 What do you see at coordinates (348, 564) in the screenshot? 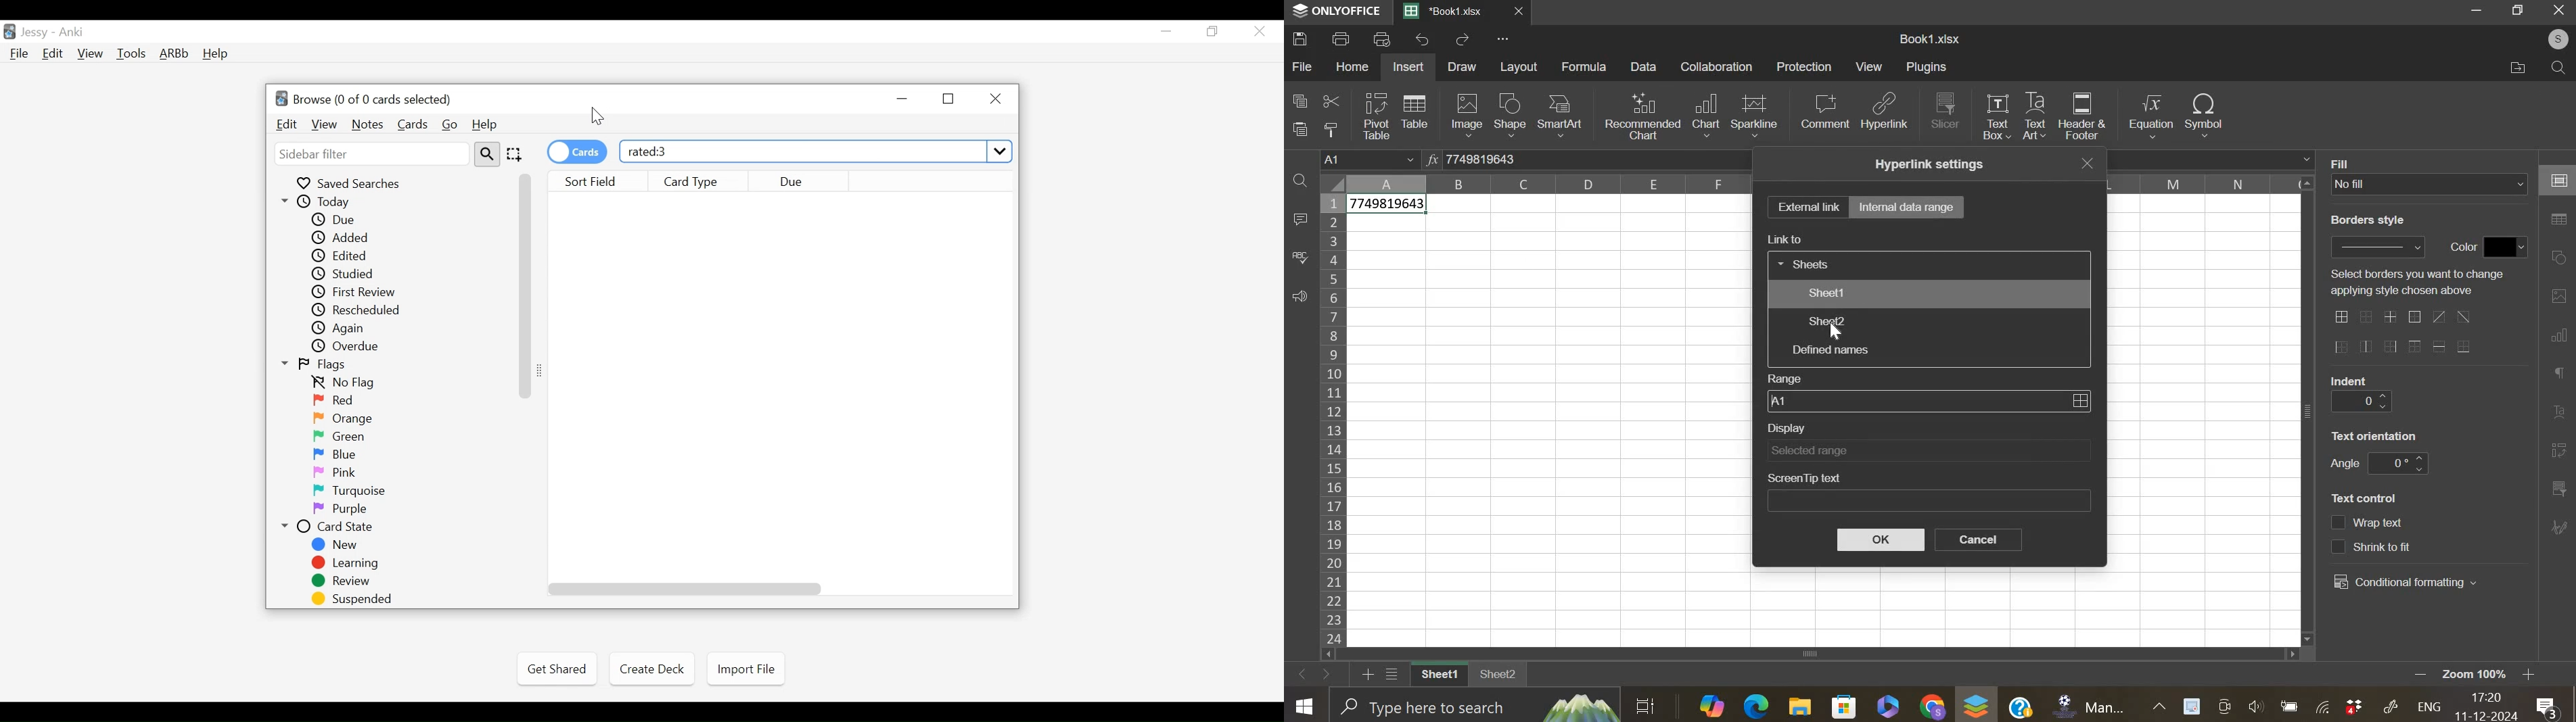
I see `Learning` at bounding box center [348, 564].